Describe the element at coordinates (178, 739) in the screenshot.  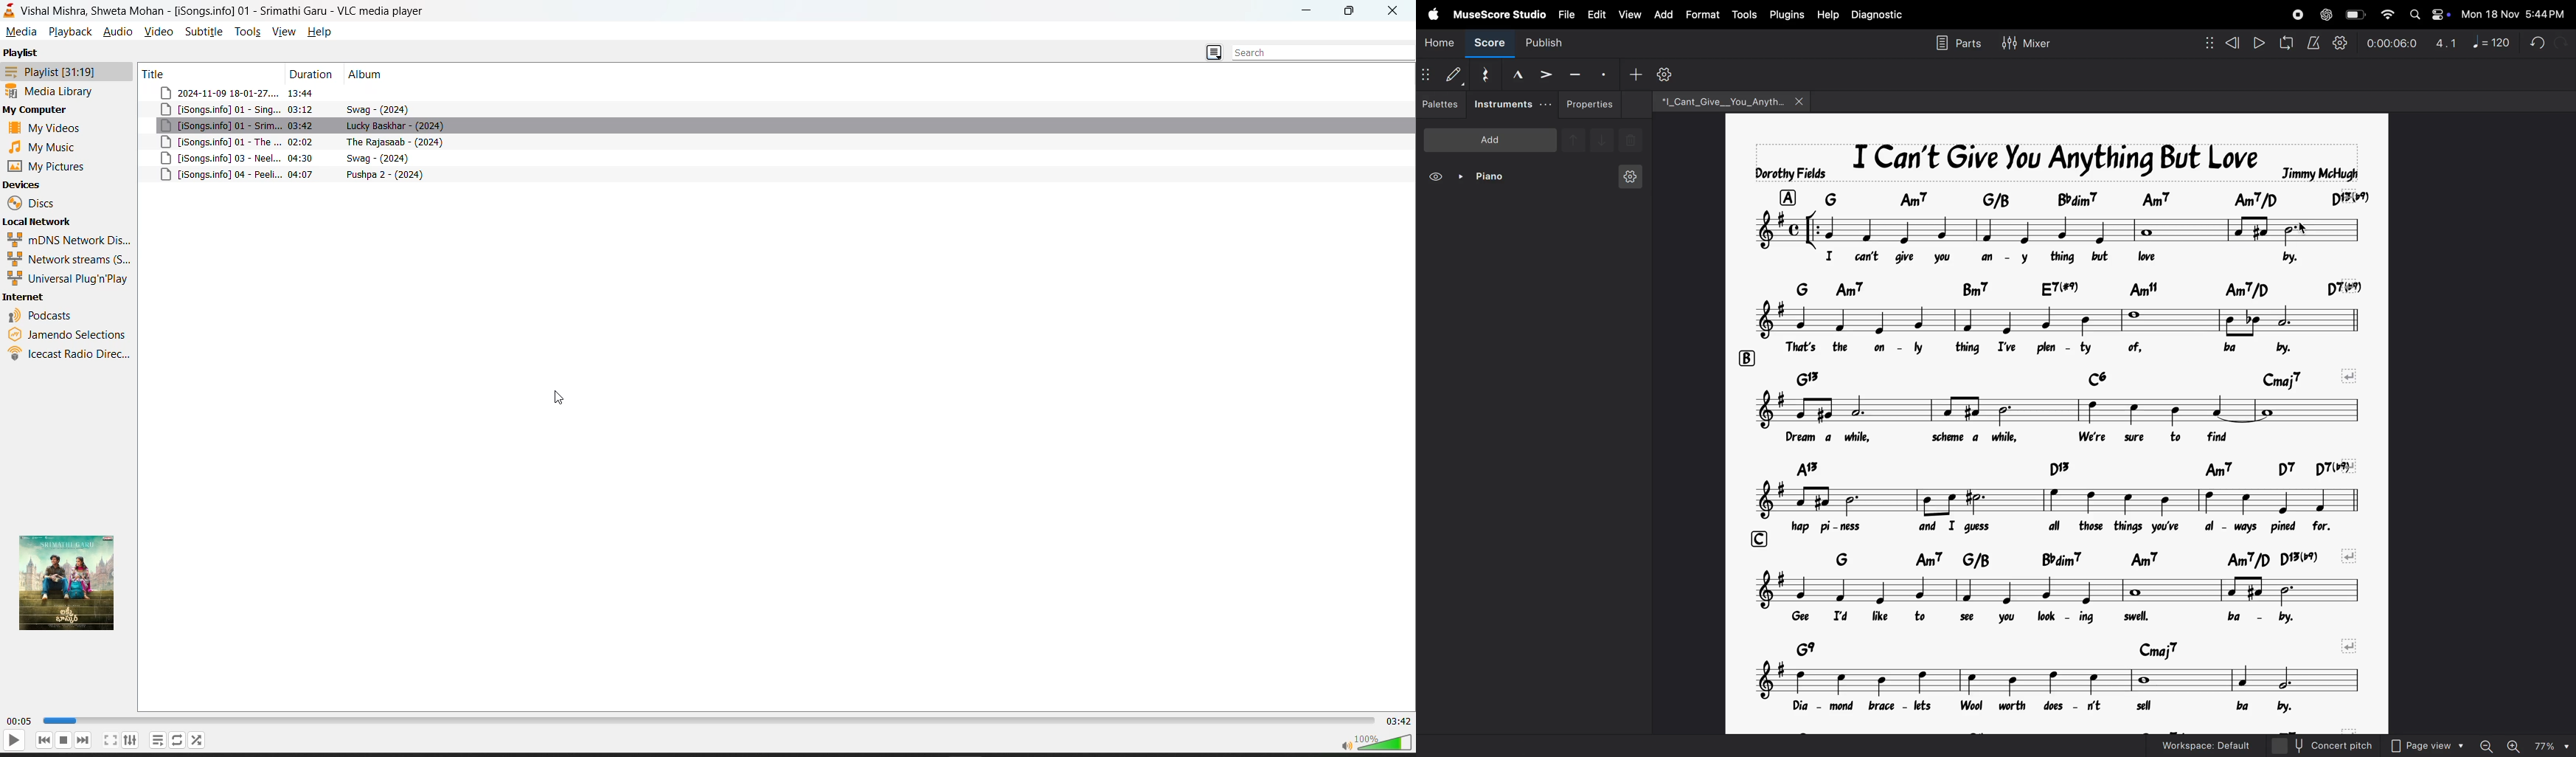
I see `playlist` at that location.